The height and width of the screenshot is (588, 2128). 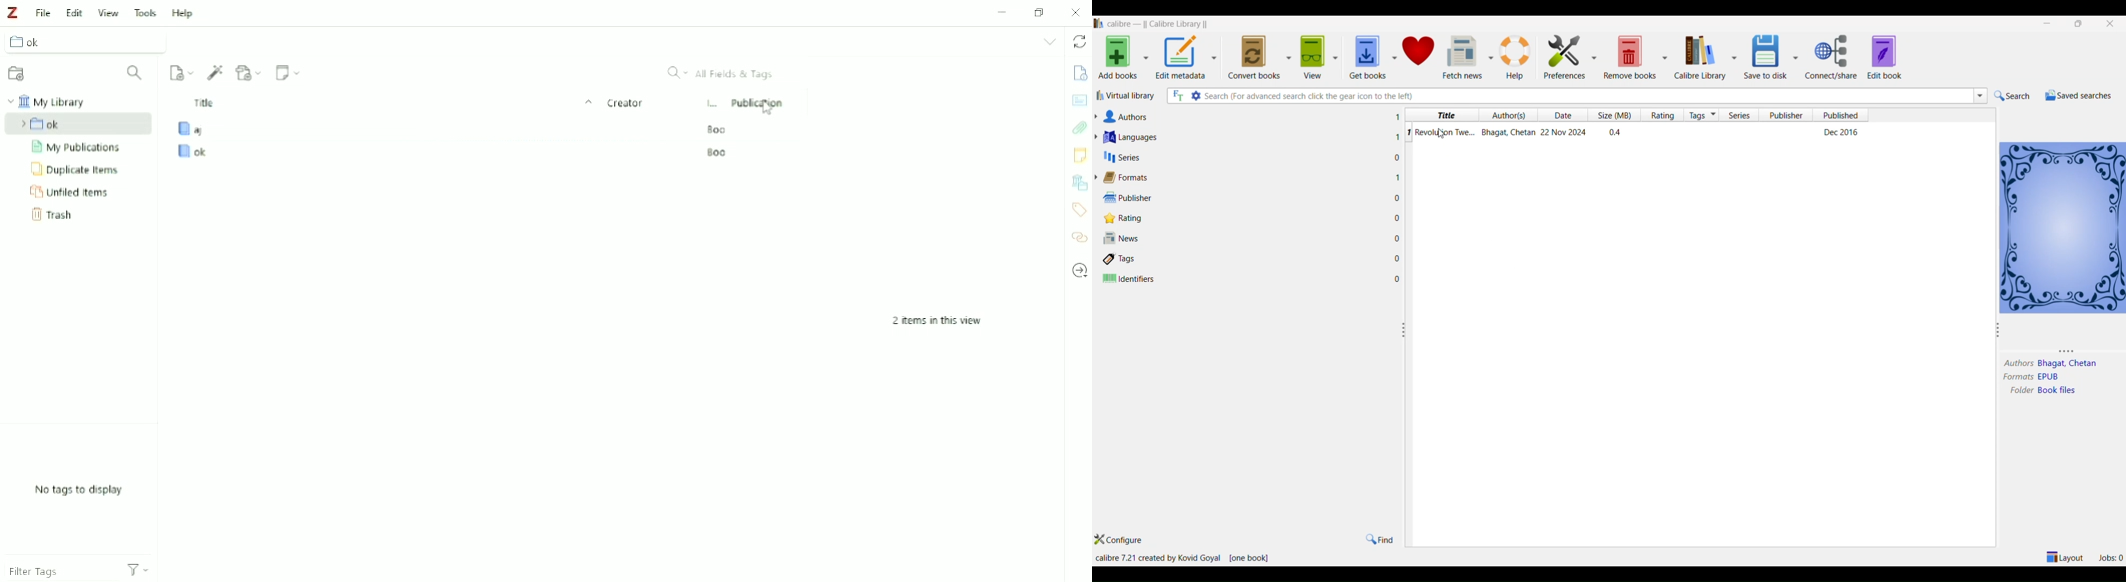 What do you see at coordinates (1517, 56) in the screenshot?
I see `help` at bounding box center [1517, 56].